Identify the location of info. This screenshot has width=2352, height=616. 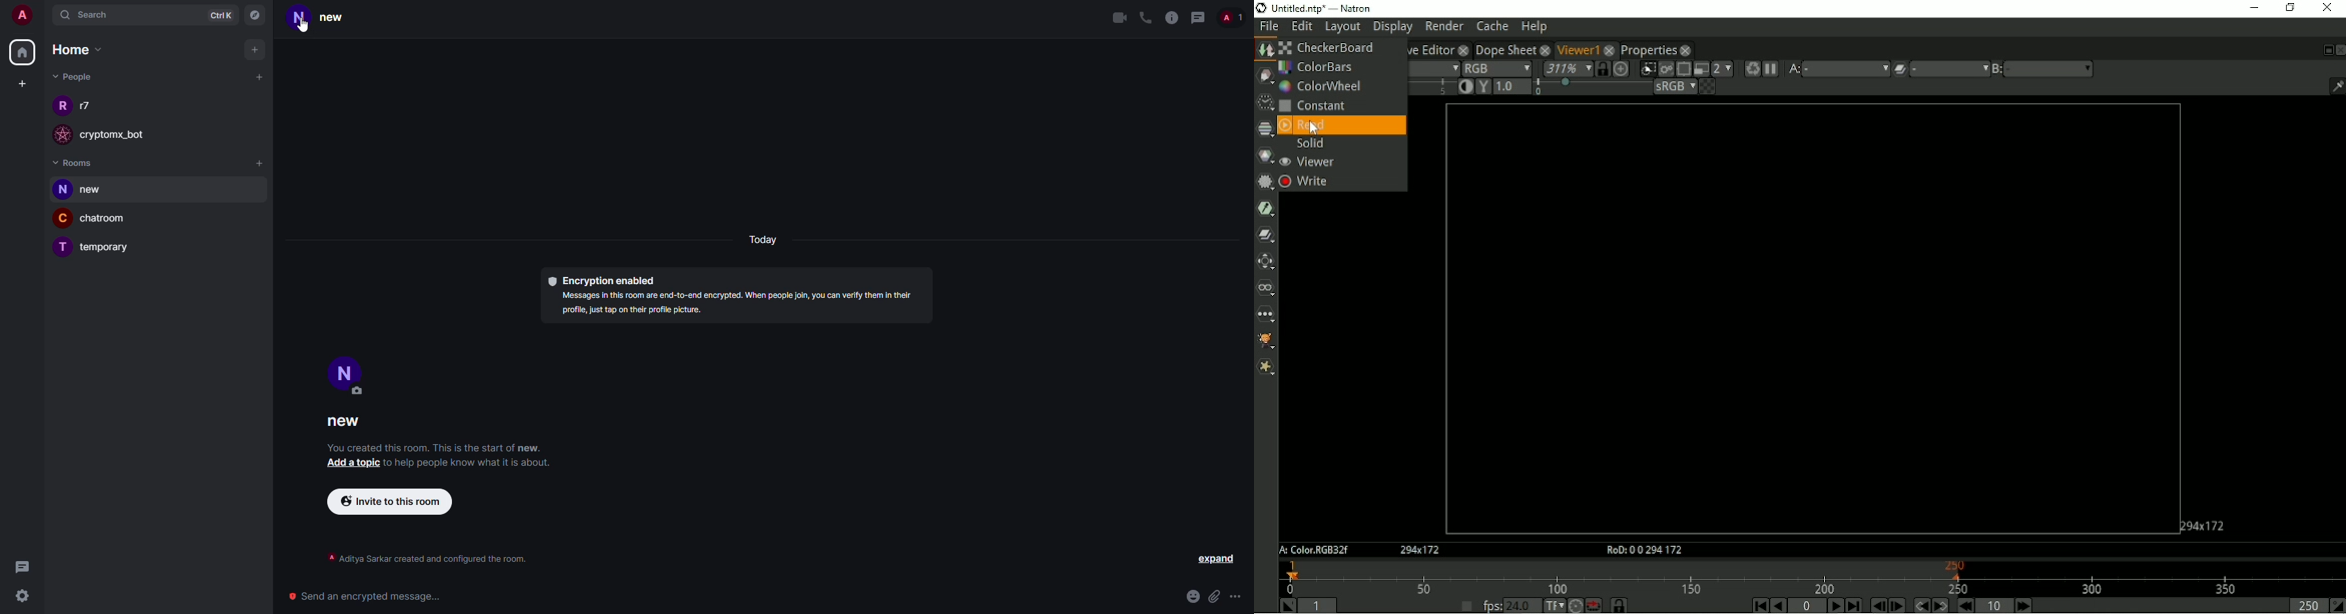
(435, 447).